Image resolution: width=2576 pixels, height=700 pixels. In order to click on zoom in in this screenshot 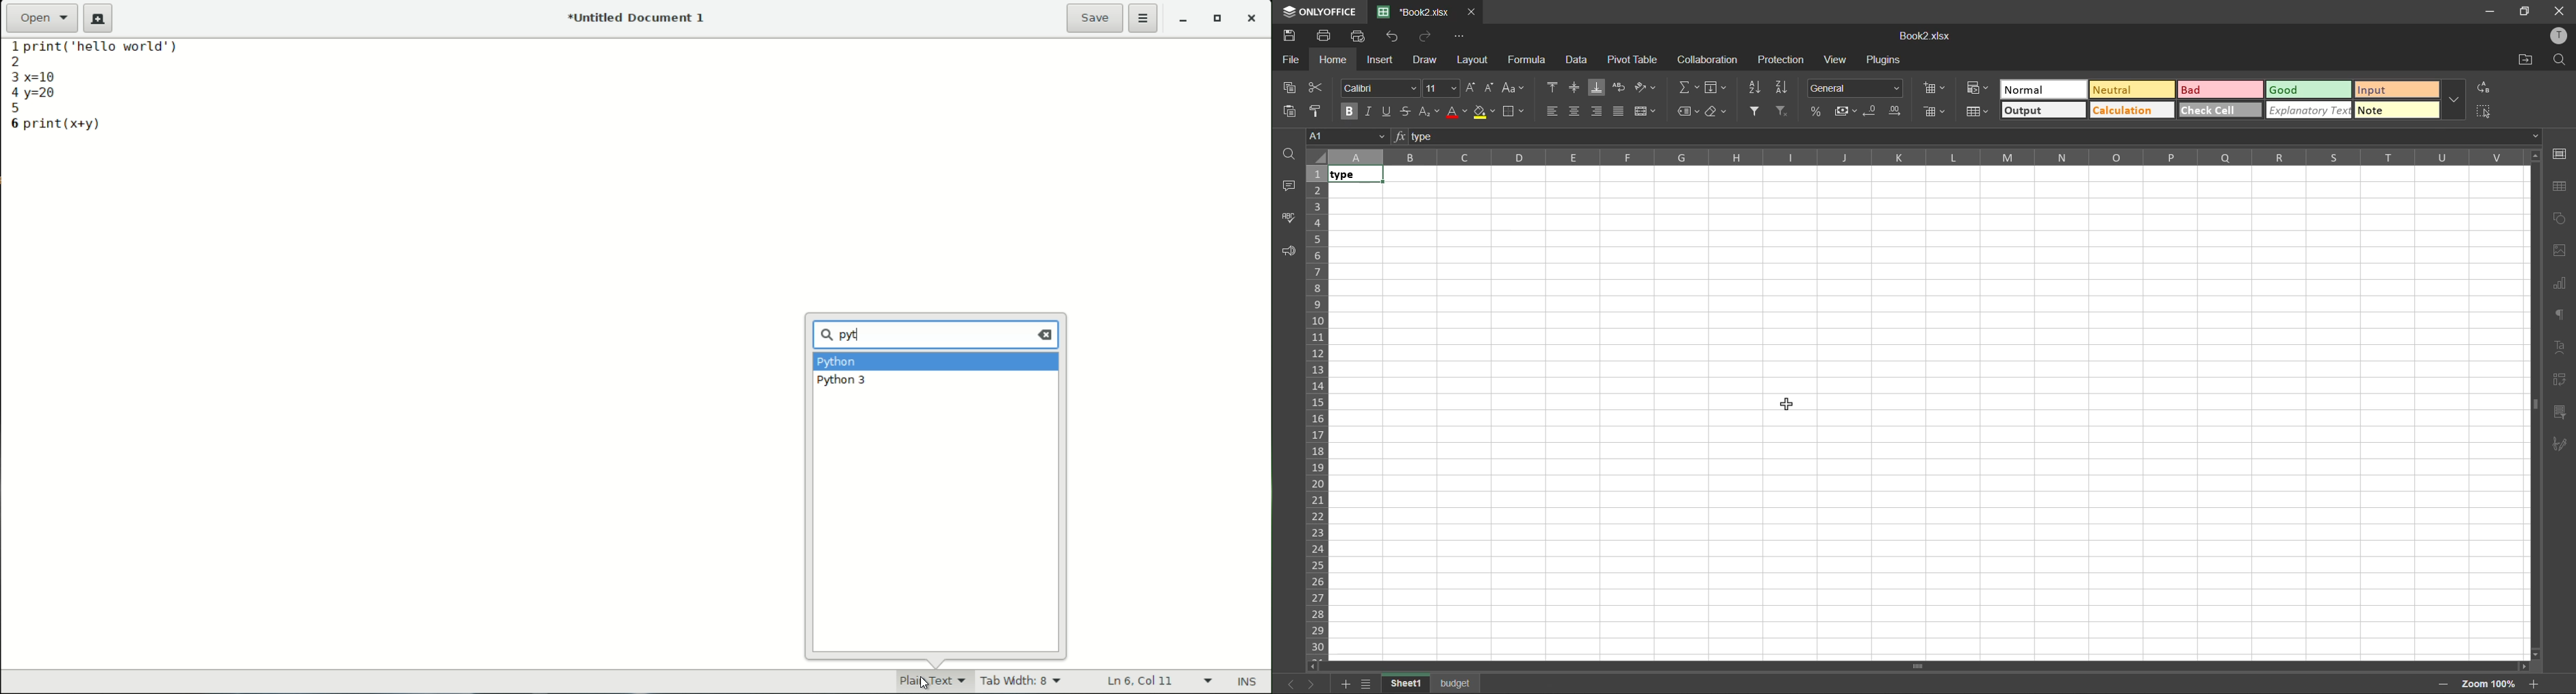, I will do `click(2537, 684)`.